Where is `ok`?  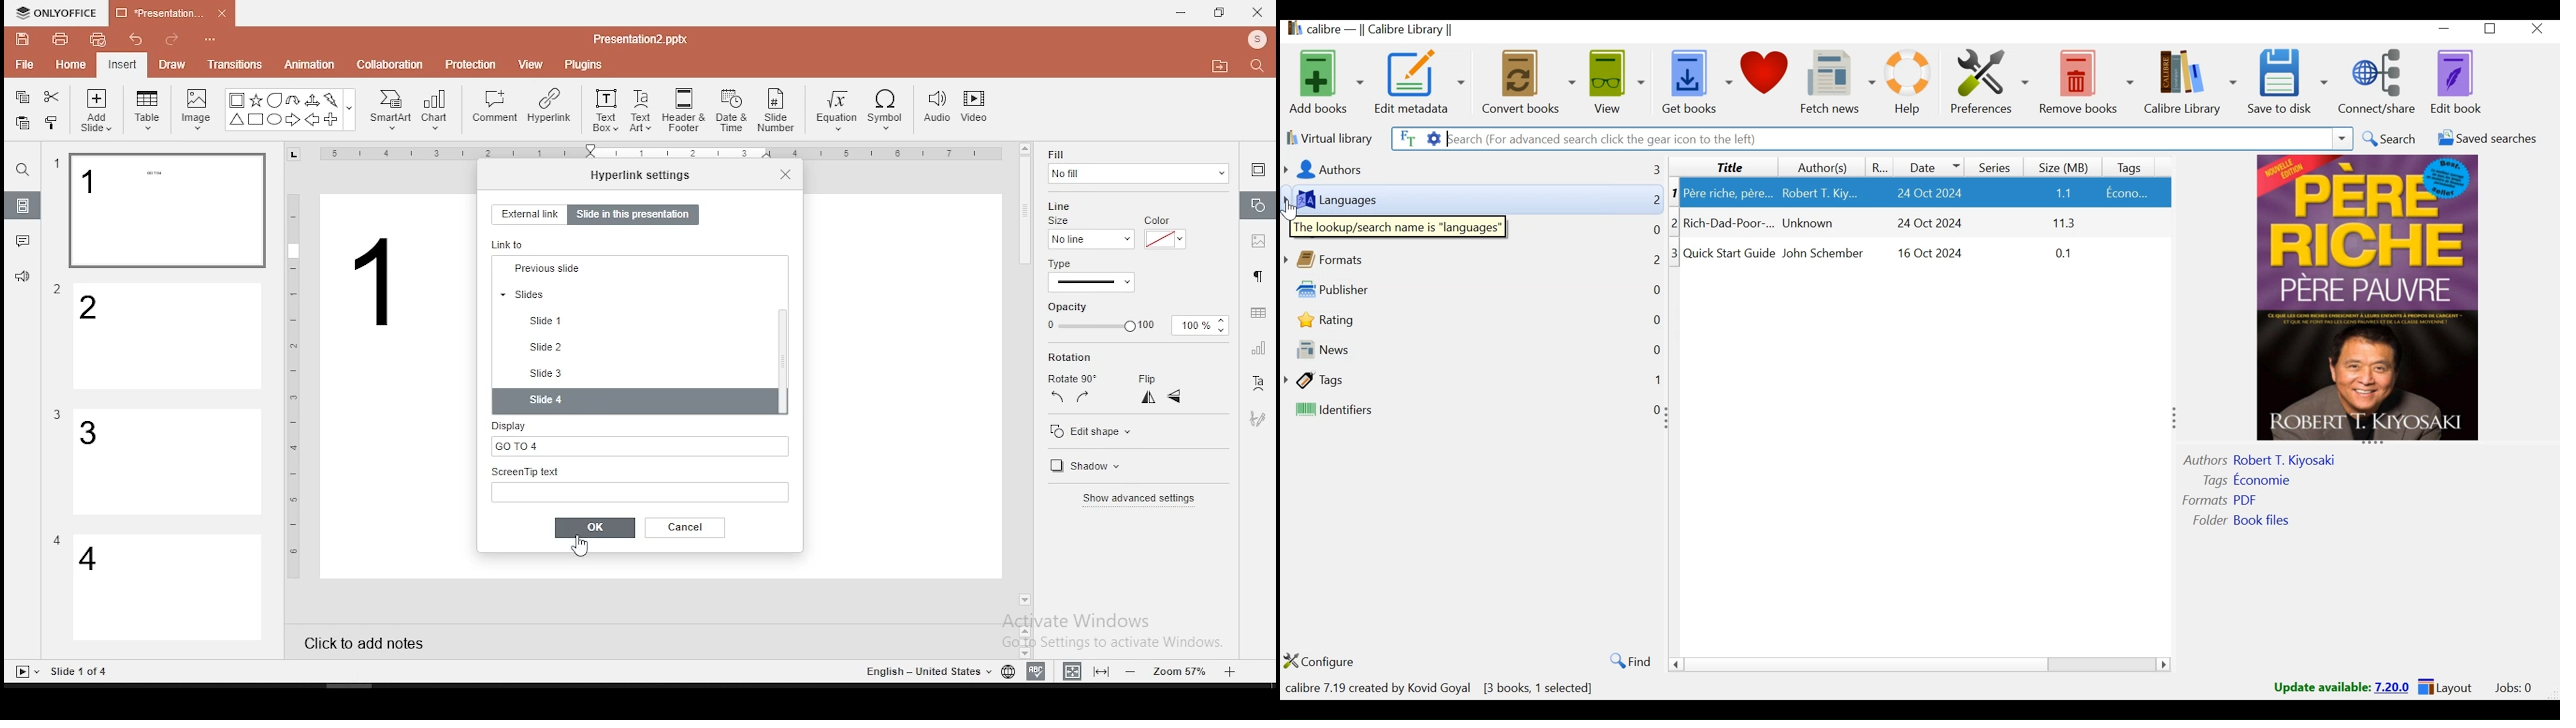
ok is located at coordinates (595, 527).